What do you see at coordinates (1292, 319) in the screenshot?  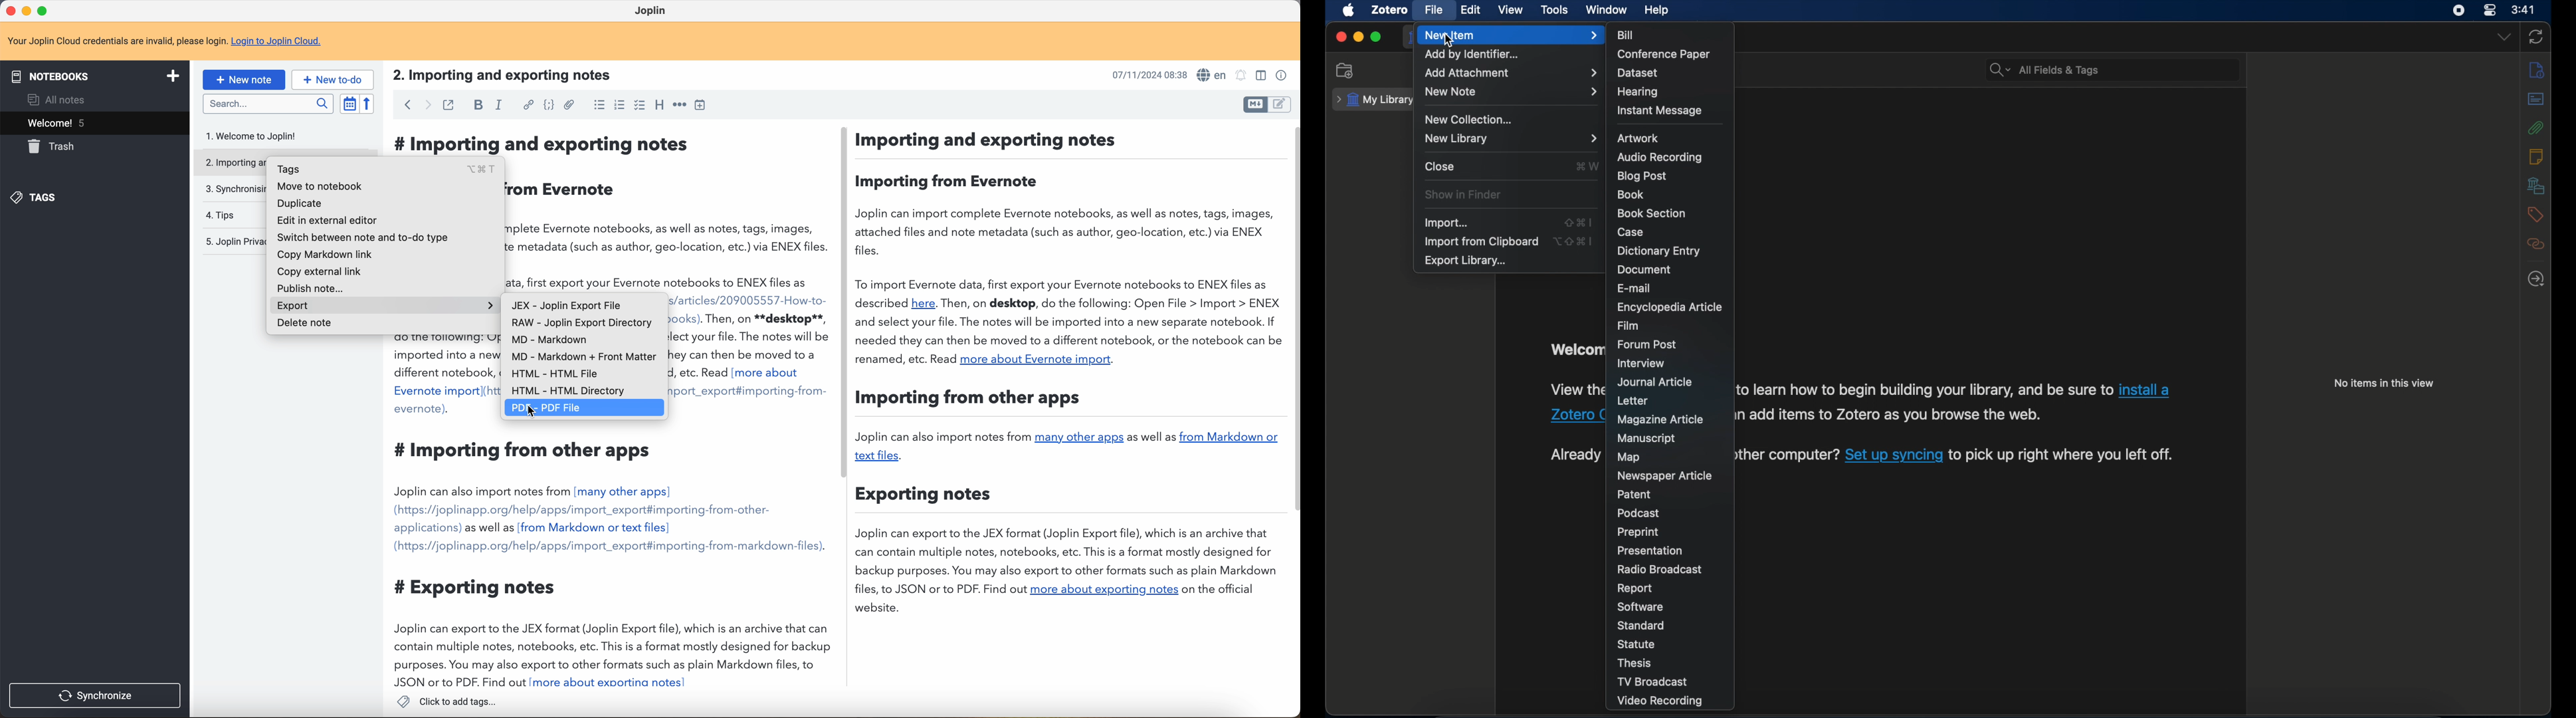 I see `scroll bar` at bounding box center [1292, 319].